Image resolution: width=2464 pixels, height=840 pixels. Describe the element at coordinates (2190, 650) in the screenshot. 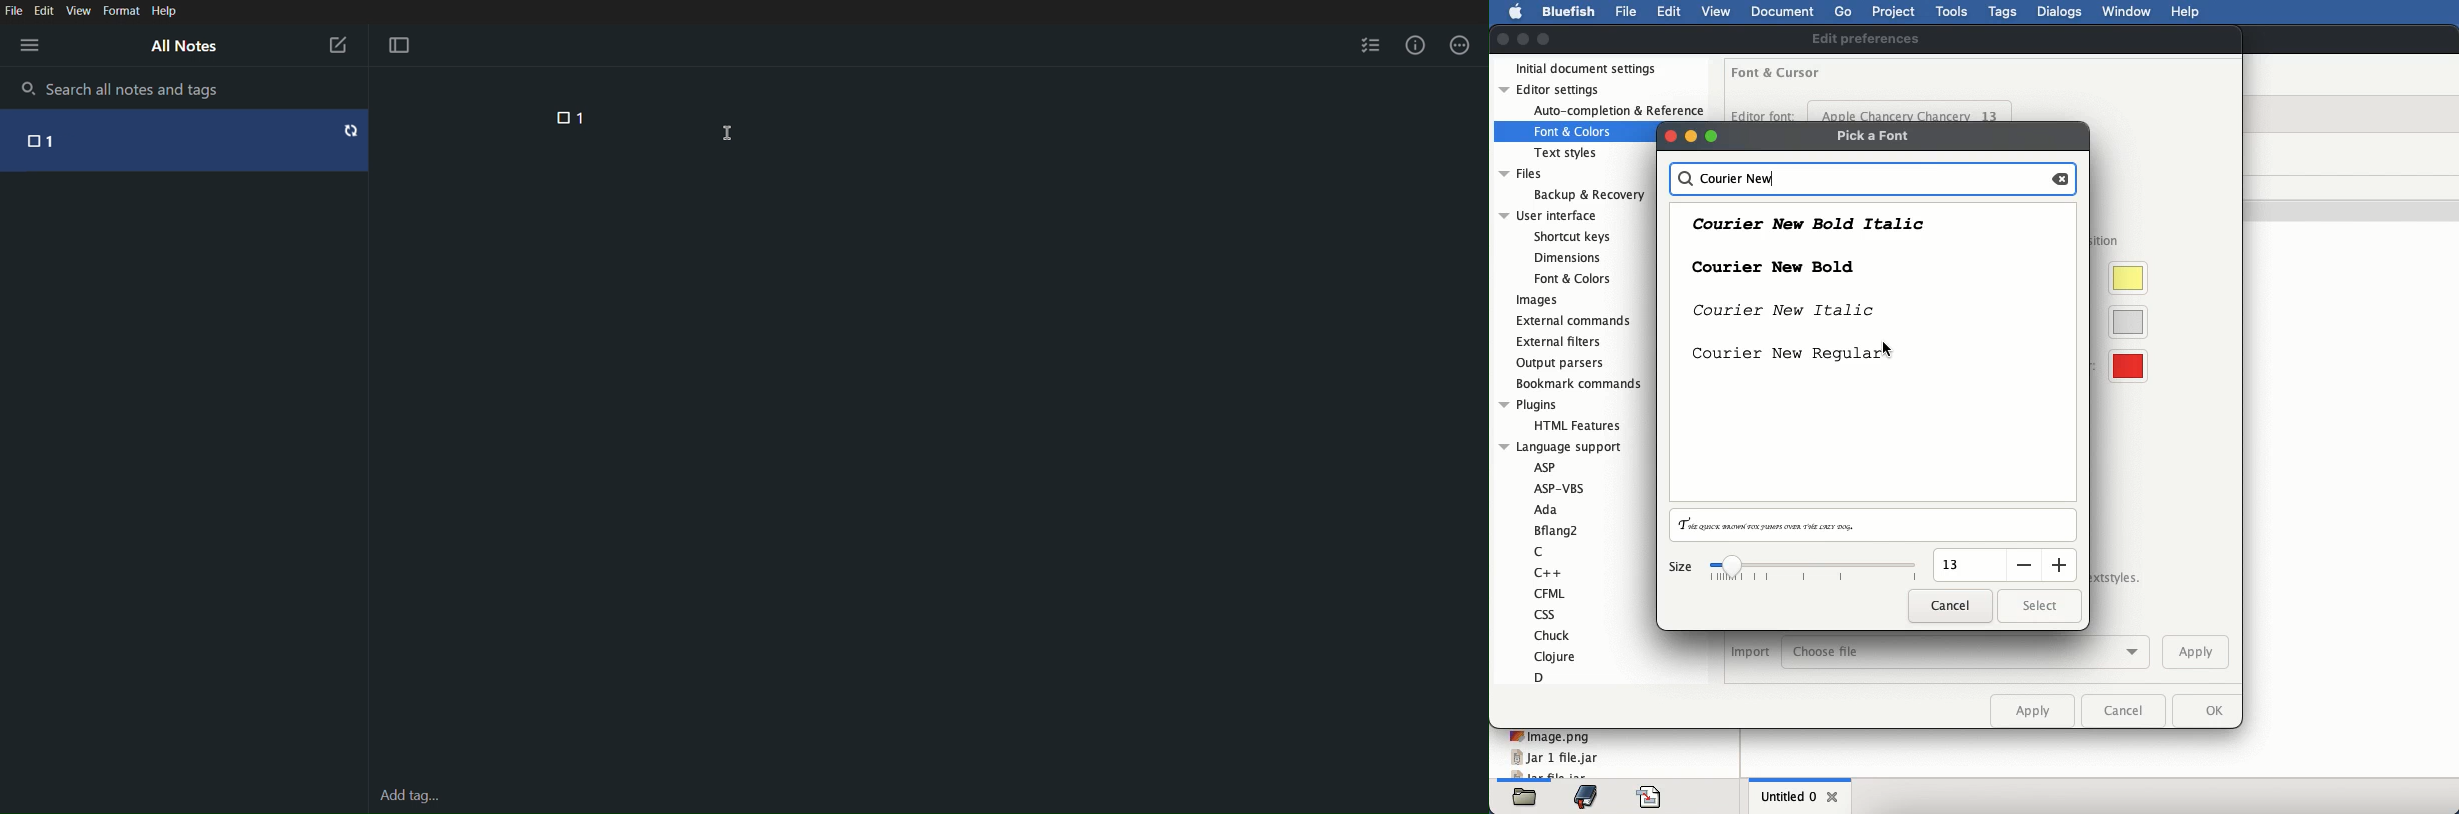

I see `apply` at that location.